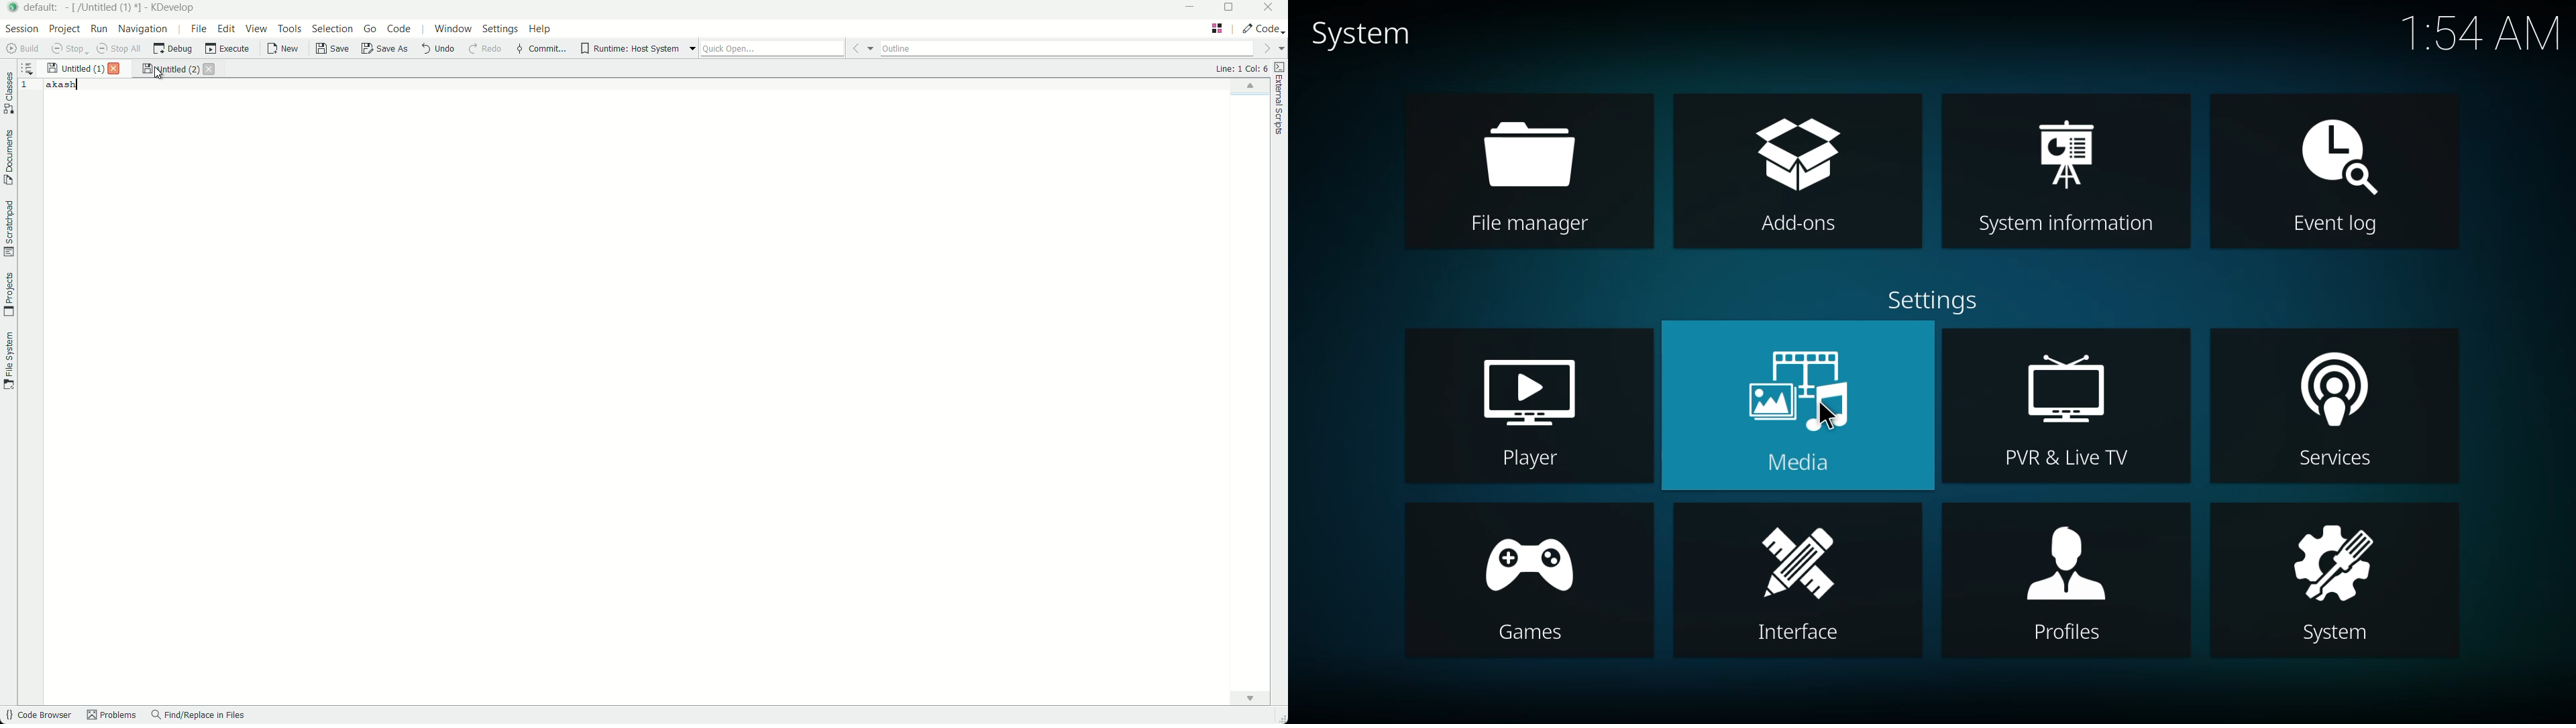 The height and width of the screenshot is (728, 2576). What do you see at coordinates (500, 30) in the screenshot?
I see `settings menu` at bounding box center [500, 30].